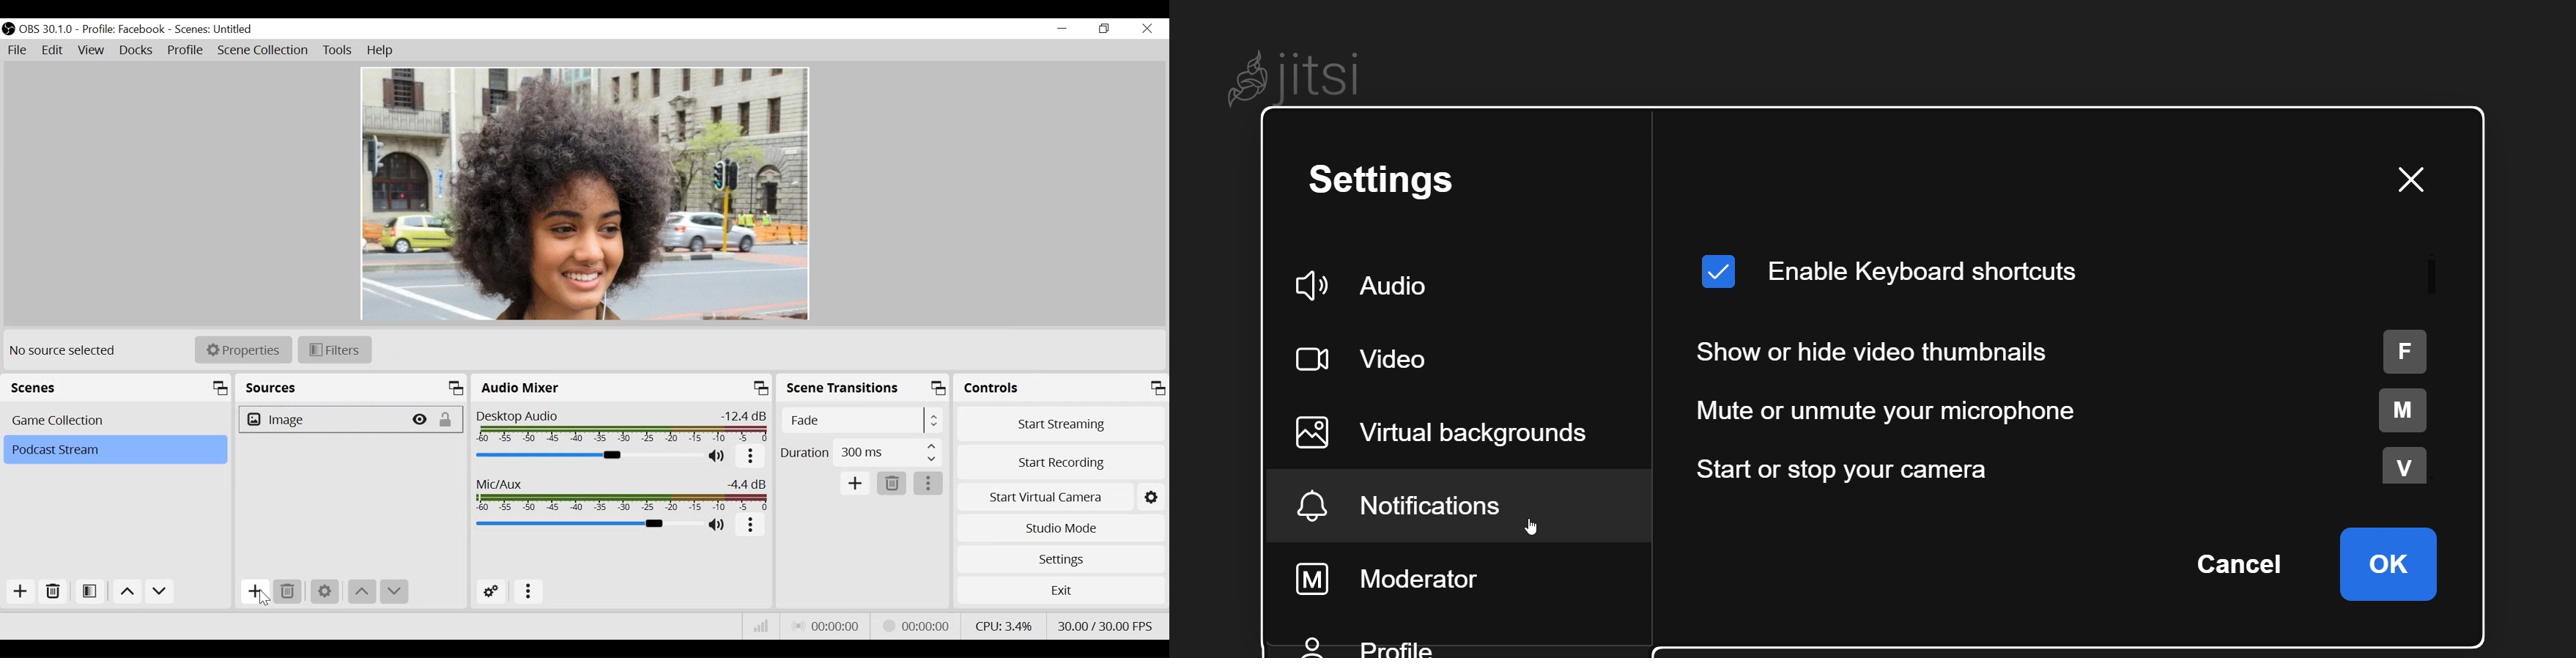 Image resolution: width=2576 pixels, height=672 pixels. What do you see at coordinates (334, 349) in the screenshot?
I see `Filters` at bounding box center [334, 349].